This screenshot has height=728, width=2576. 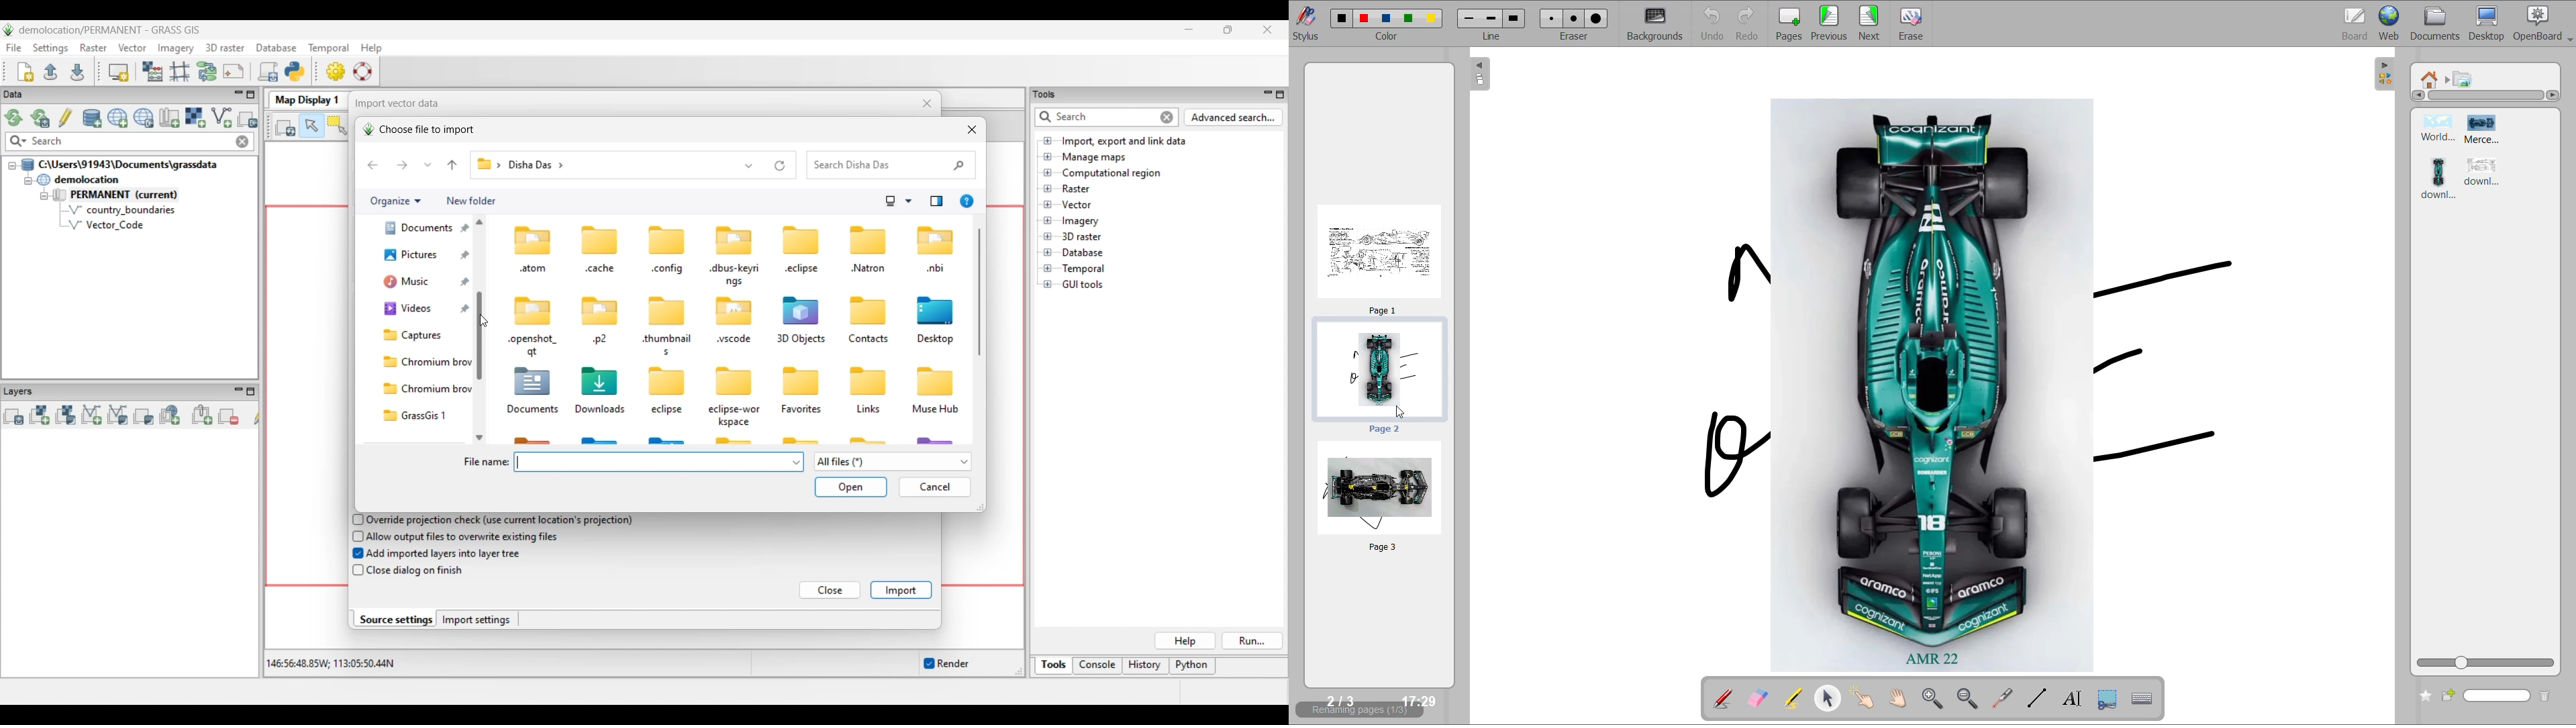 I want to click on image from current page, so click(x=1951, y=380).